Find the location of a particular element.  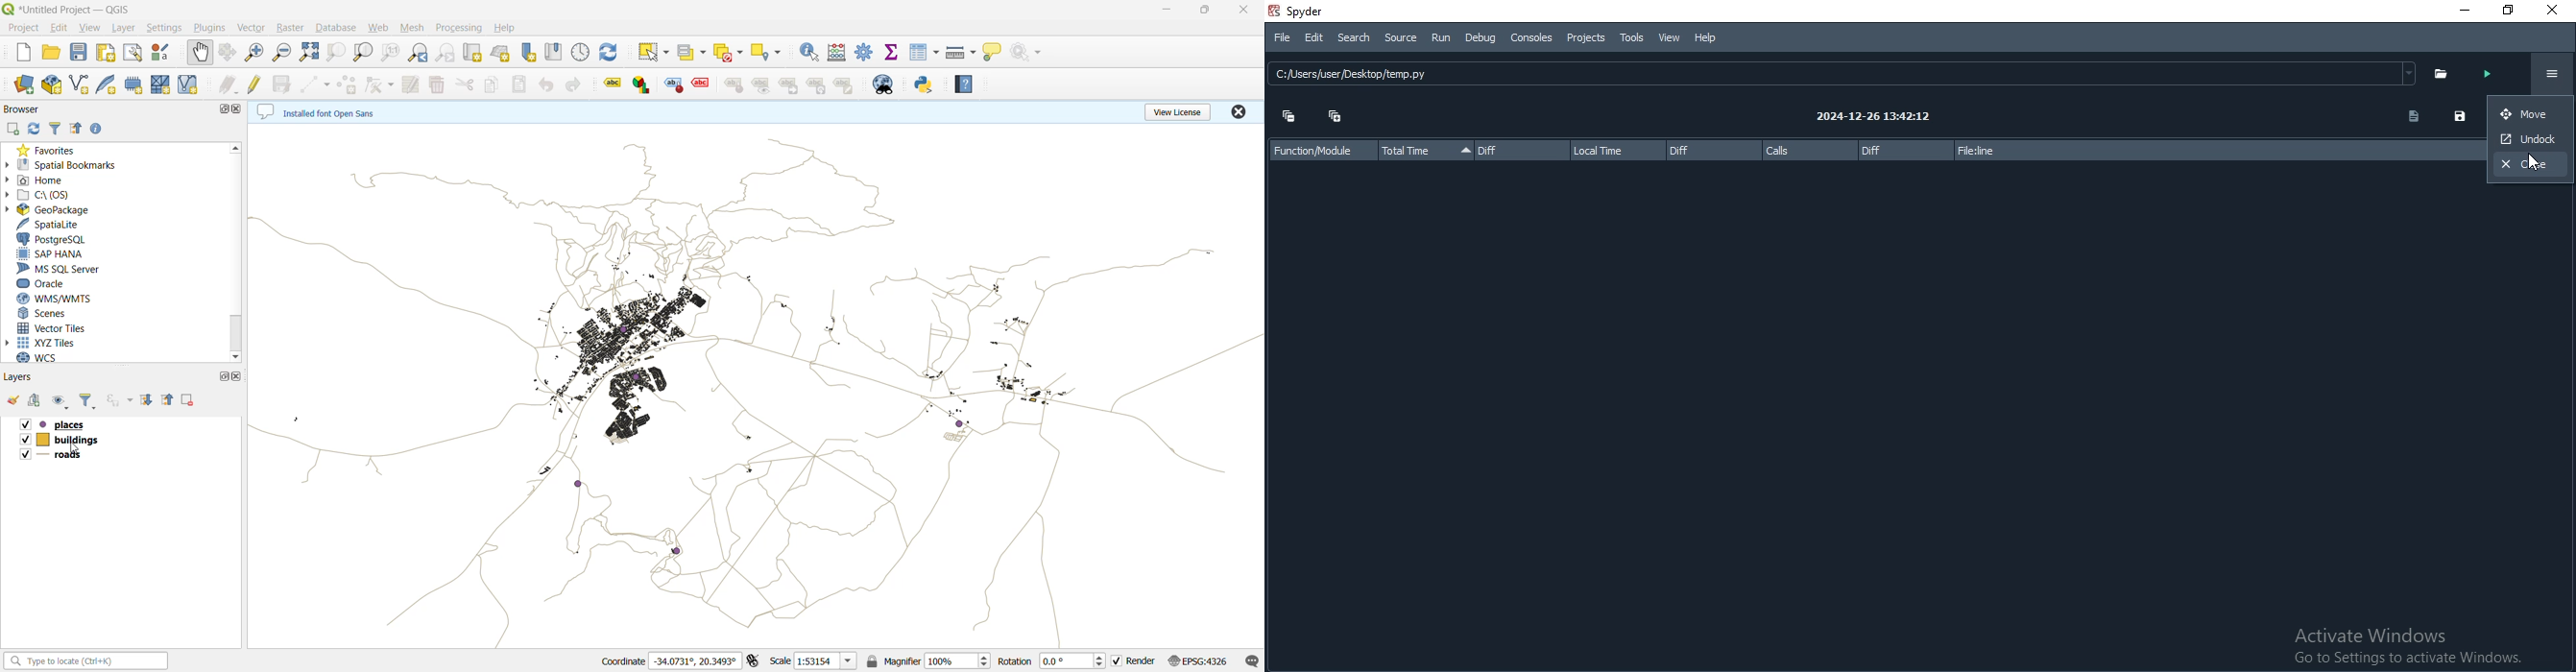

no action is located at coordinates (1030, 53).